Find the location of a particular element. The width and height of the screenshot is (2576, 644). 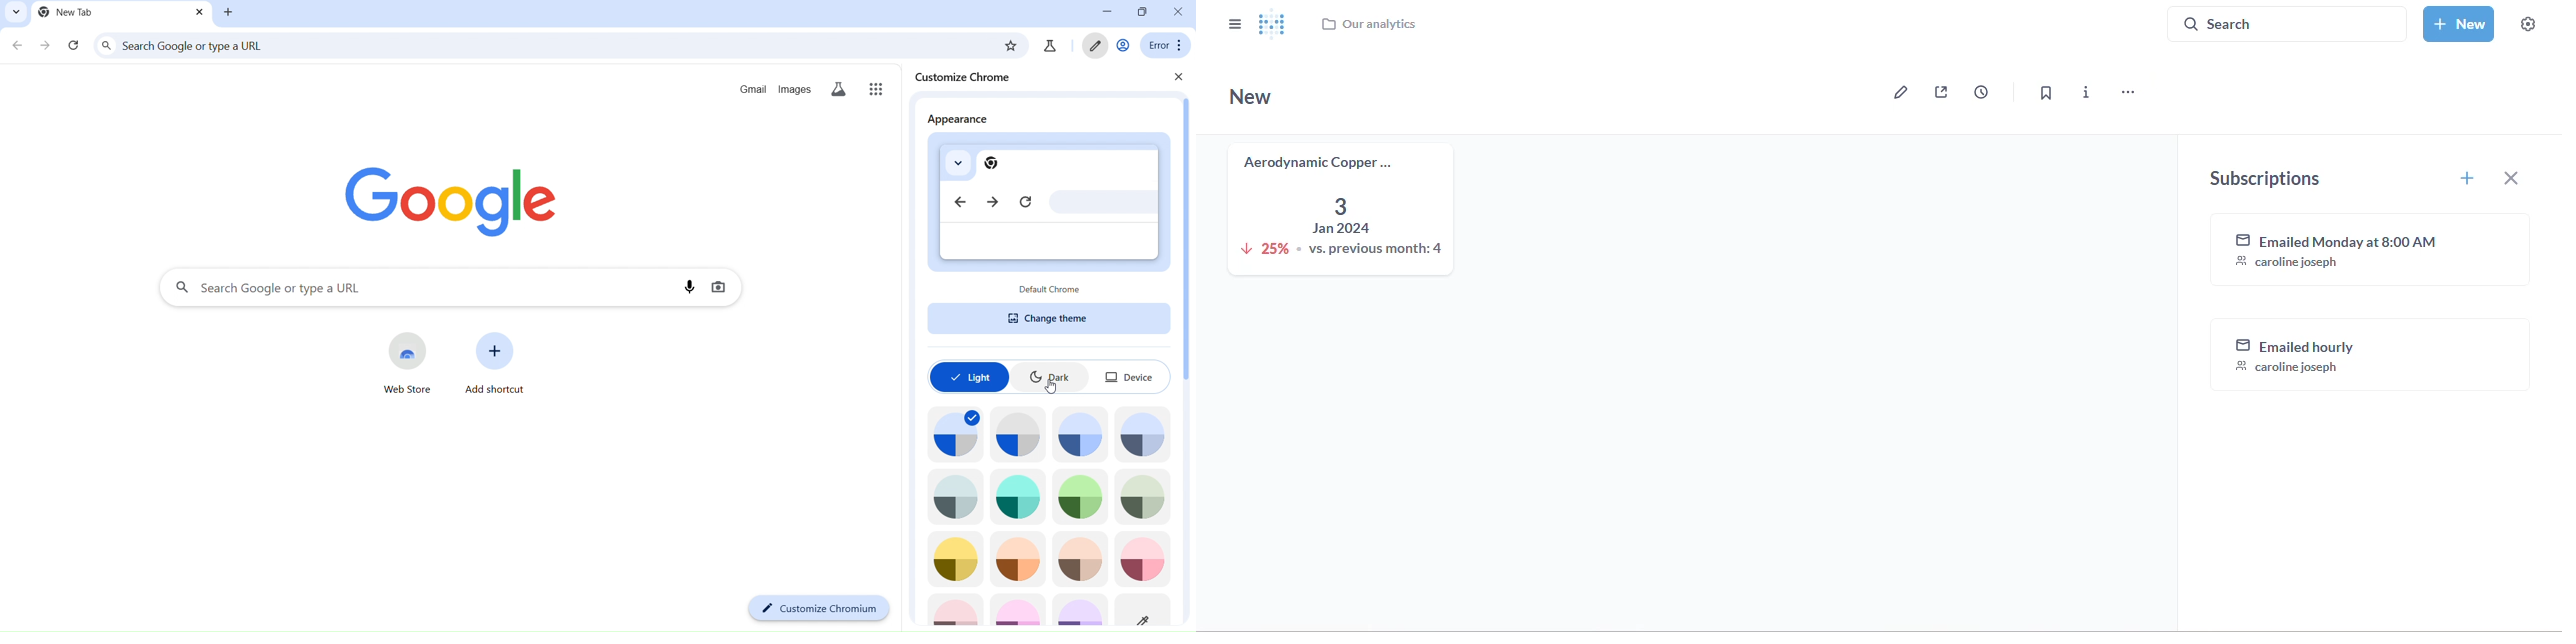

theme icon is located at coordinates (1147, 434).